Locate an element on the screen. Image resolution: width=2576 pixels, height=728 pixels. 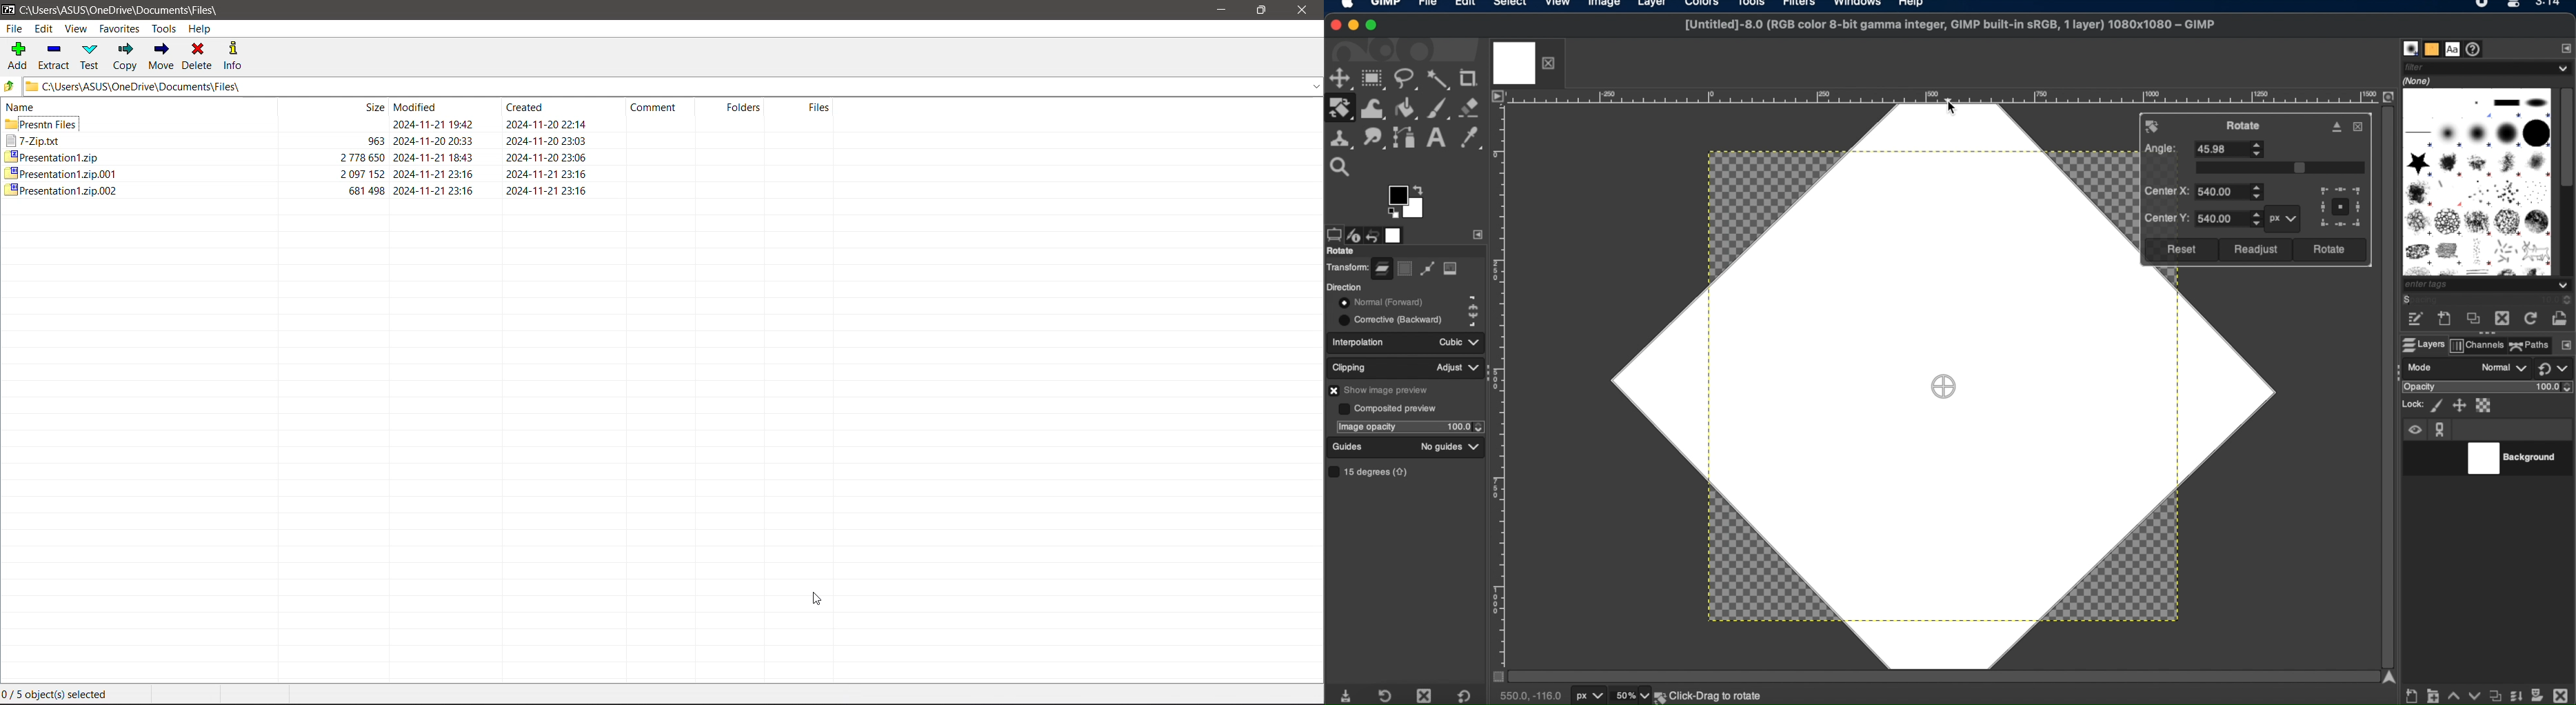
crop tool is located at coordinates (1471, 78).